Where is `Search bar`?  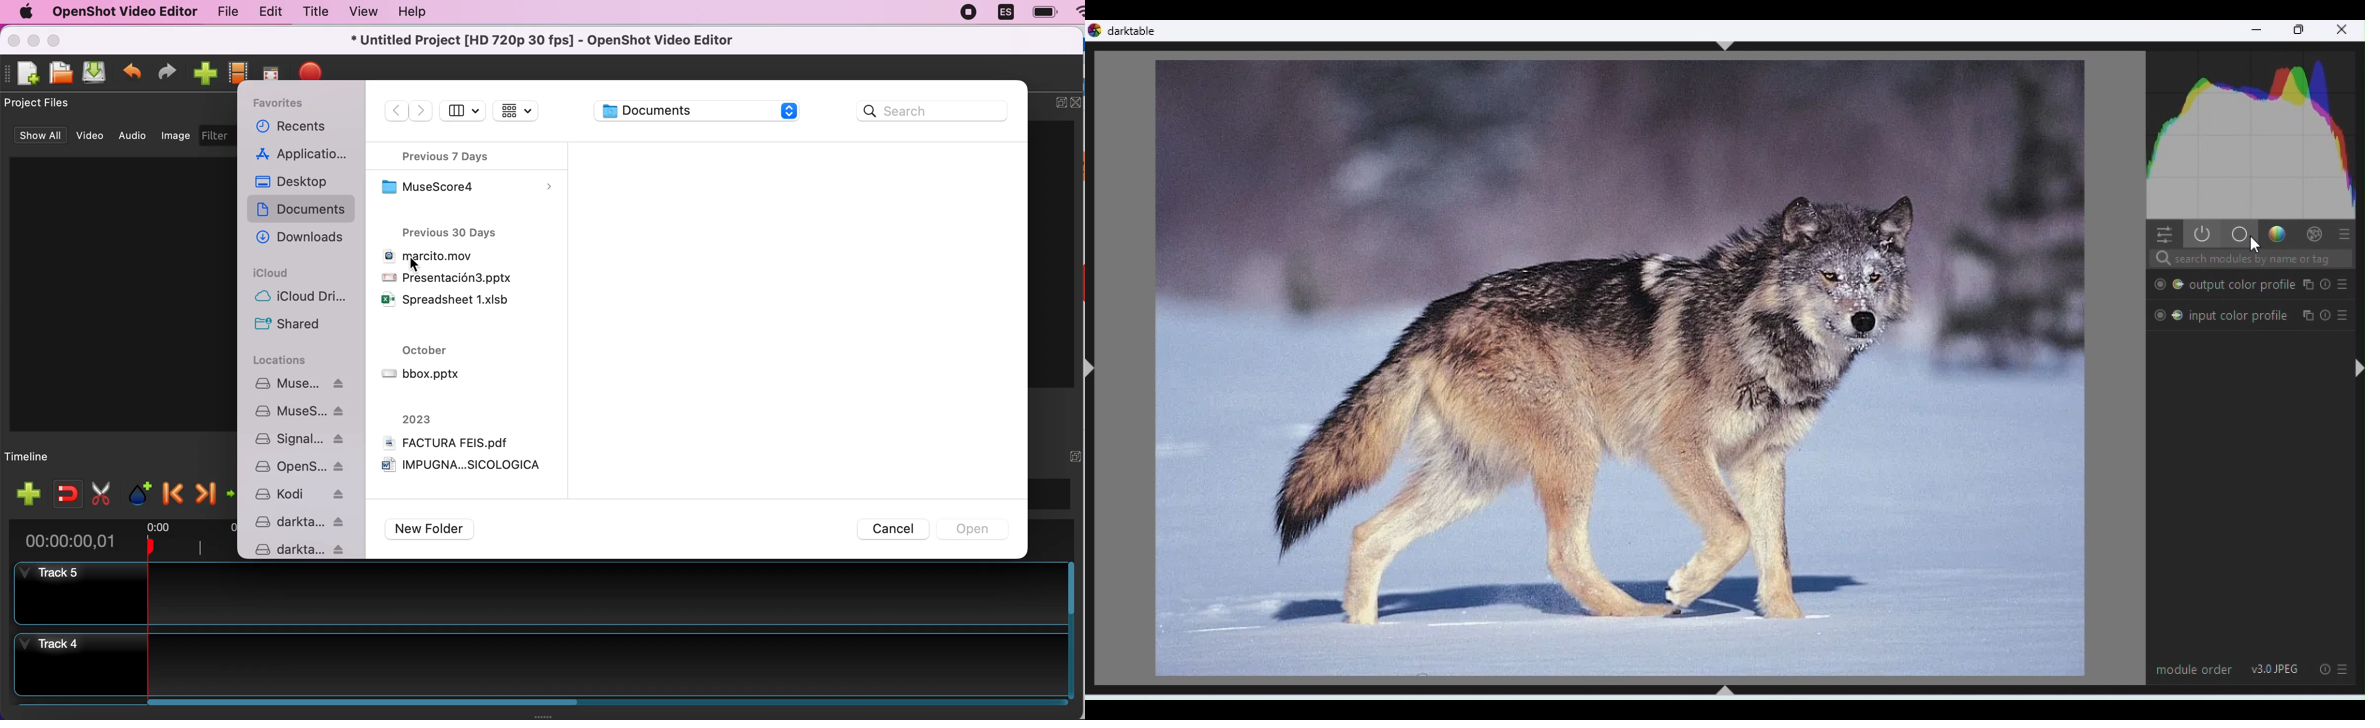
Search bar is located at coordinates (2249, 260).